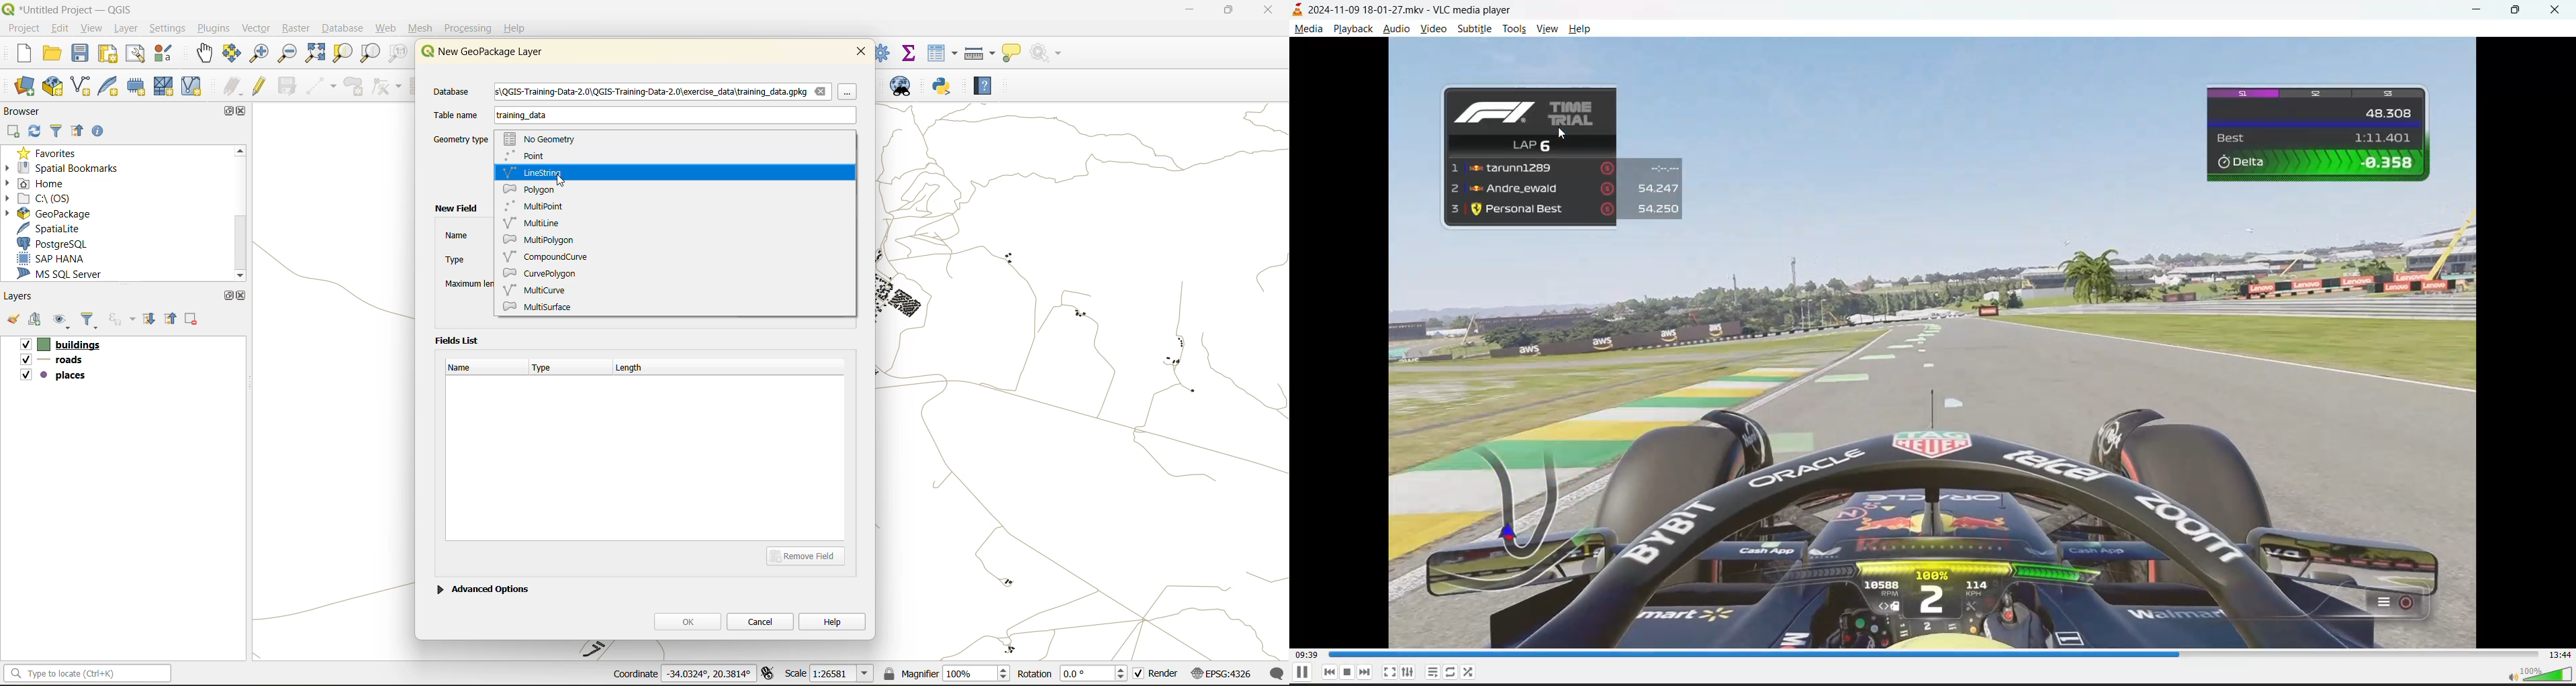  What do you see at coordinates (460, 339) in the screenshot?
I see `fields list` at bounding box center [460, 339].